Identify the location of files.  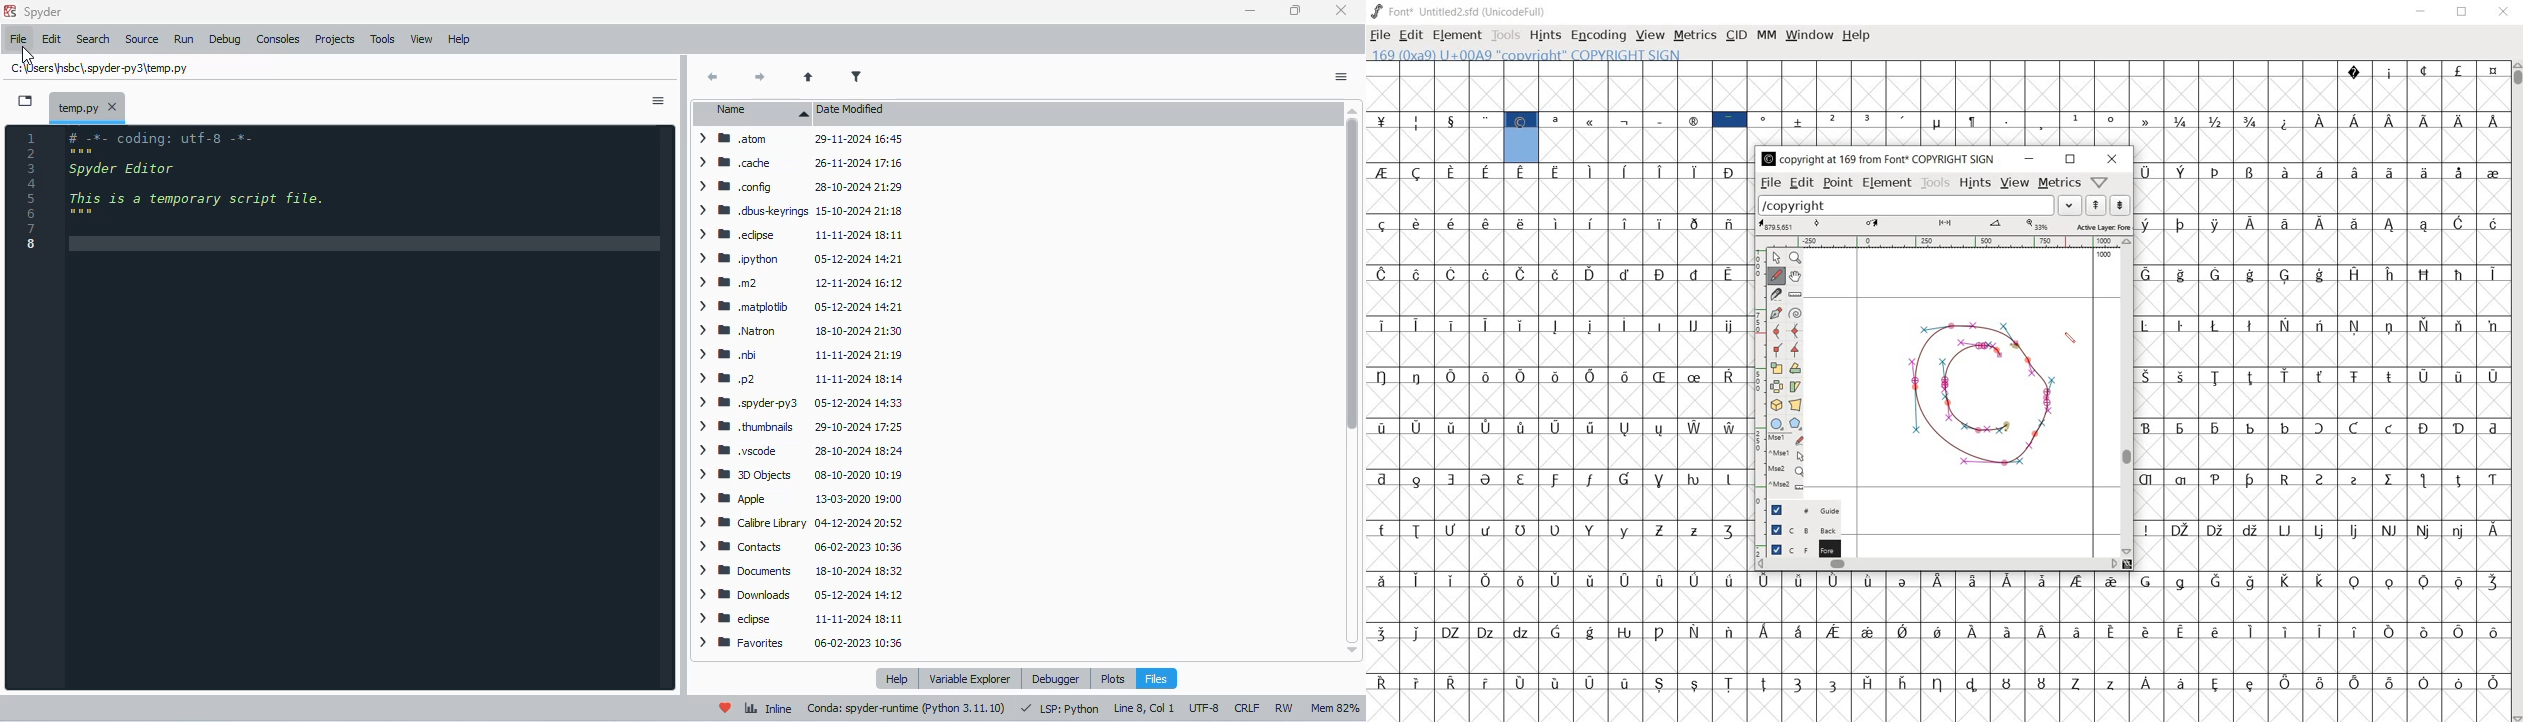
(1157, 679).